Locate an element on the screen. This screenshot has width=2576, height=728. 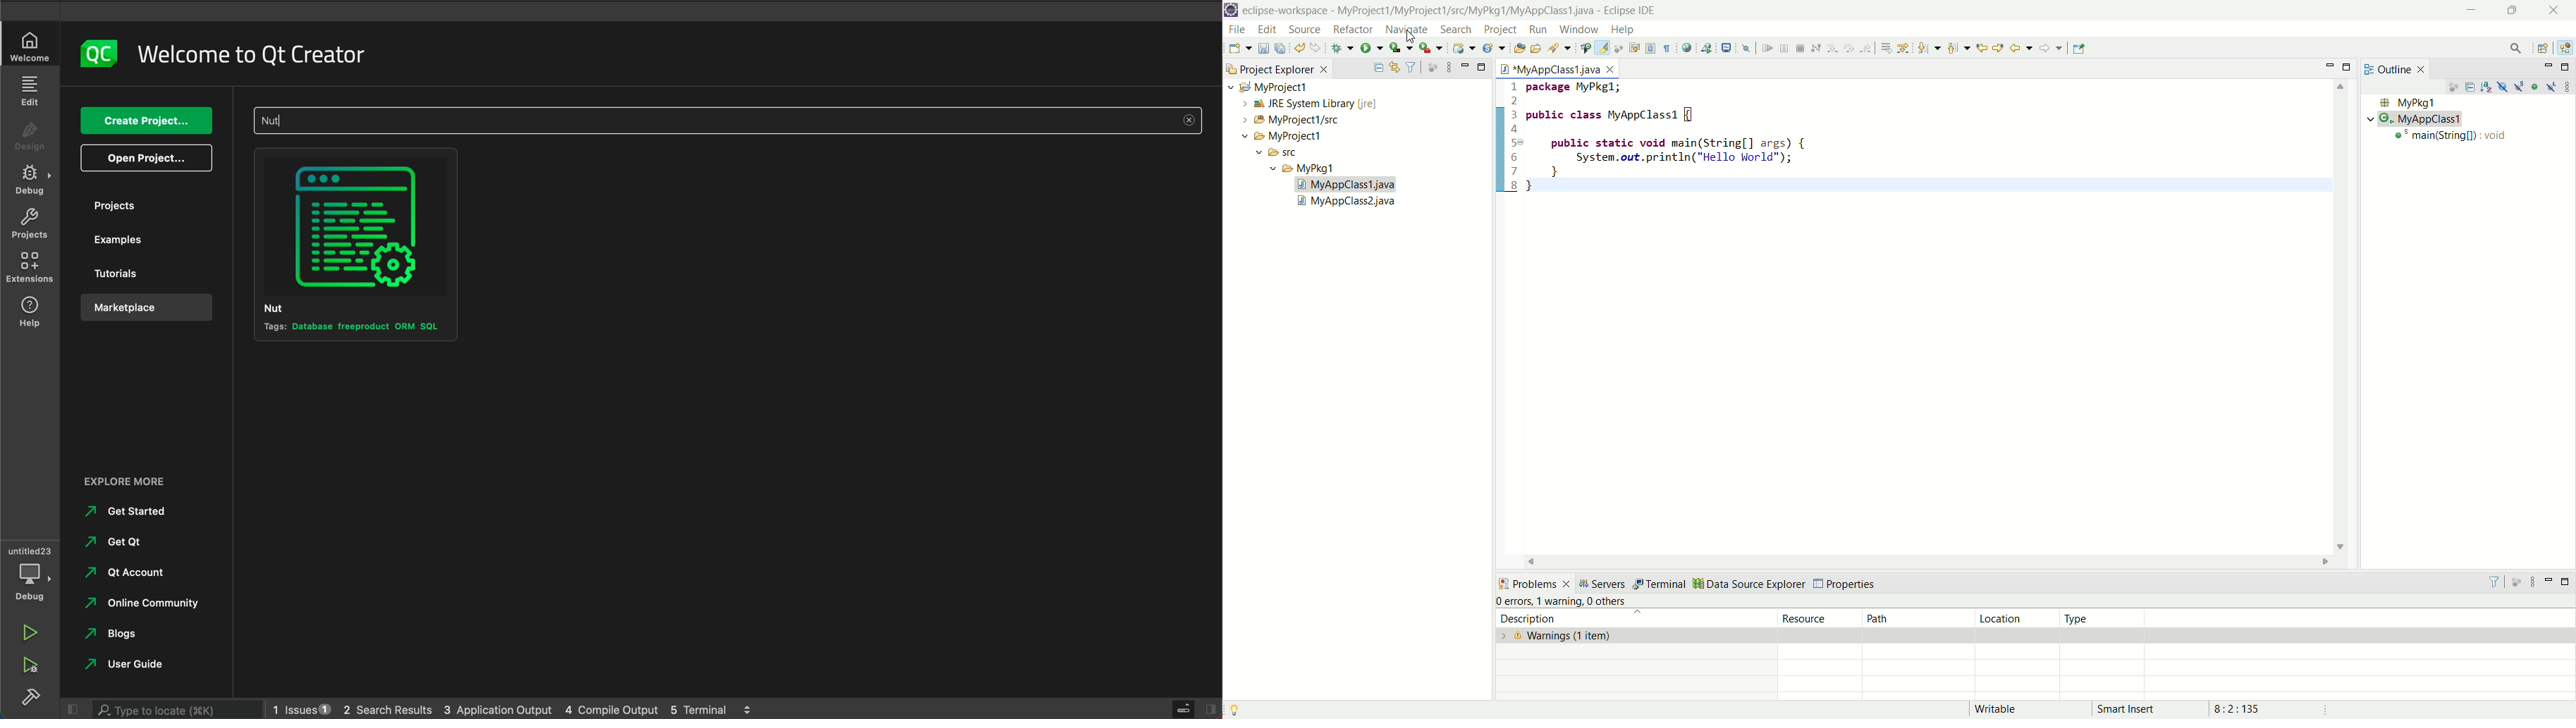
focus on active task is located at coordinates (2452, 88).